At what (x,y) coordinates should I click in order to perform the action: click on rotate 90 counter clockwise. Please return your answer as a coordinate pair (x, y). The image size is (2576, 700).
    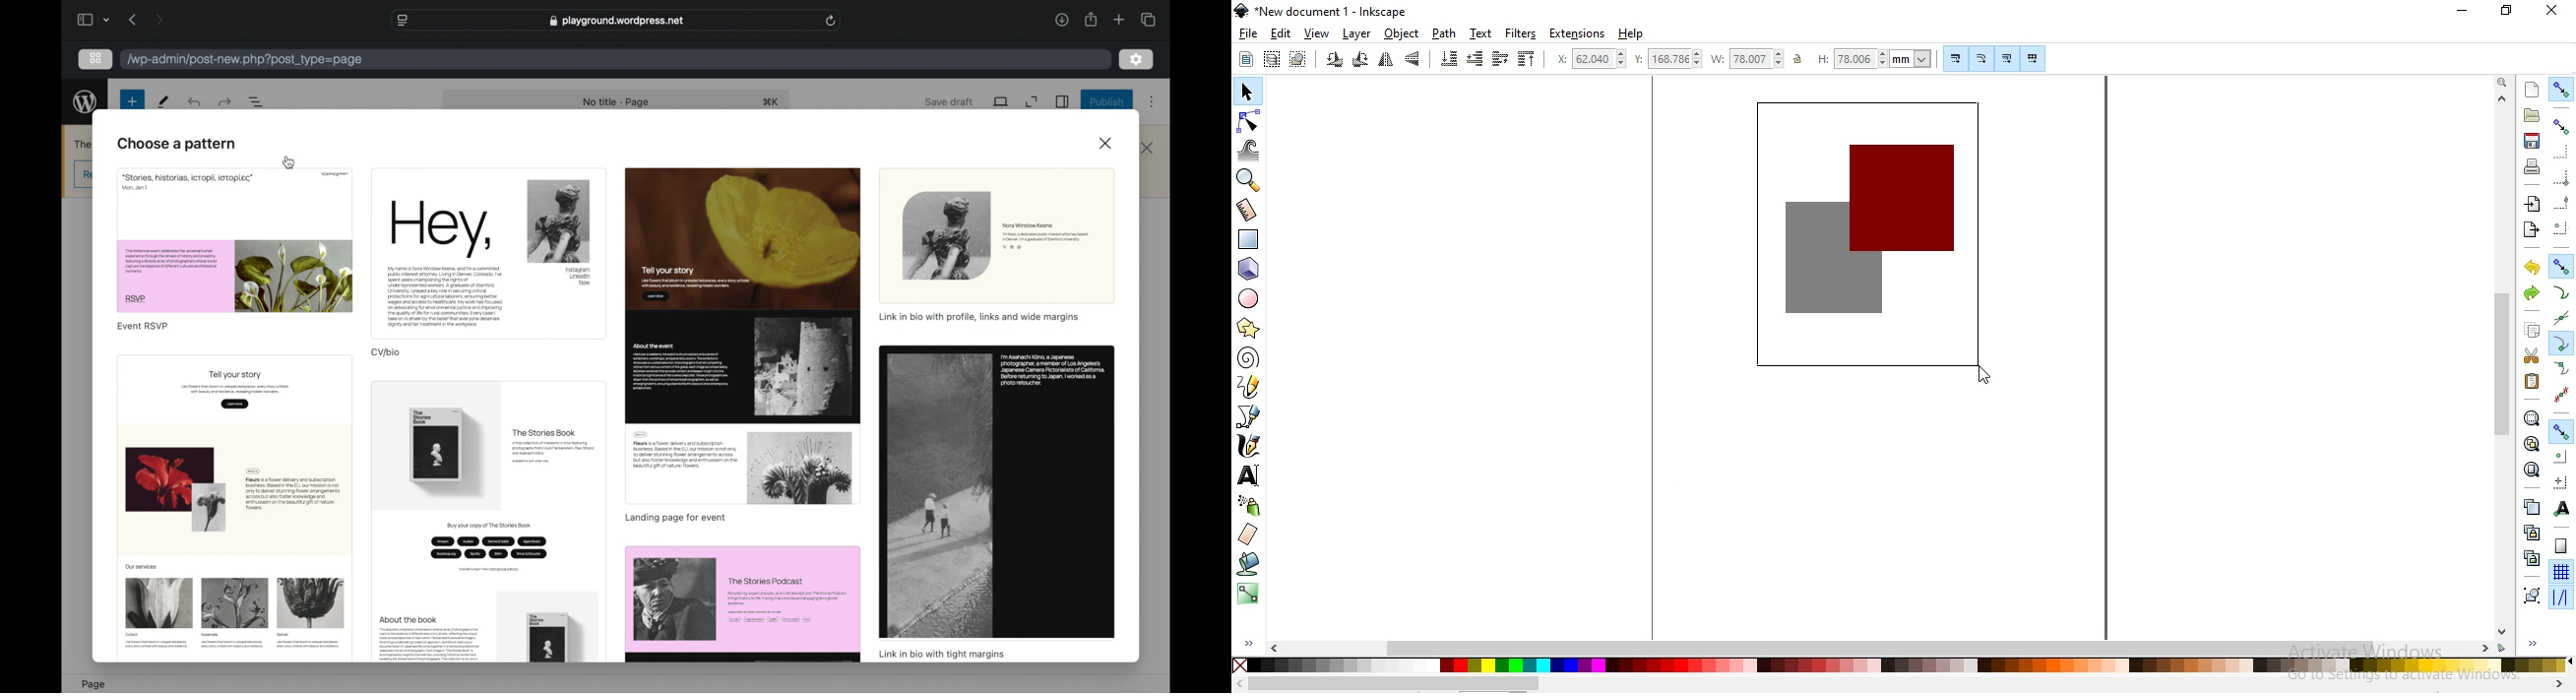
    Looking at the image, I should click on (1335, 61).